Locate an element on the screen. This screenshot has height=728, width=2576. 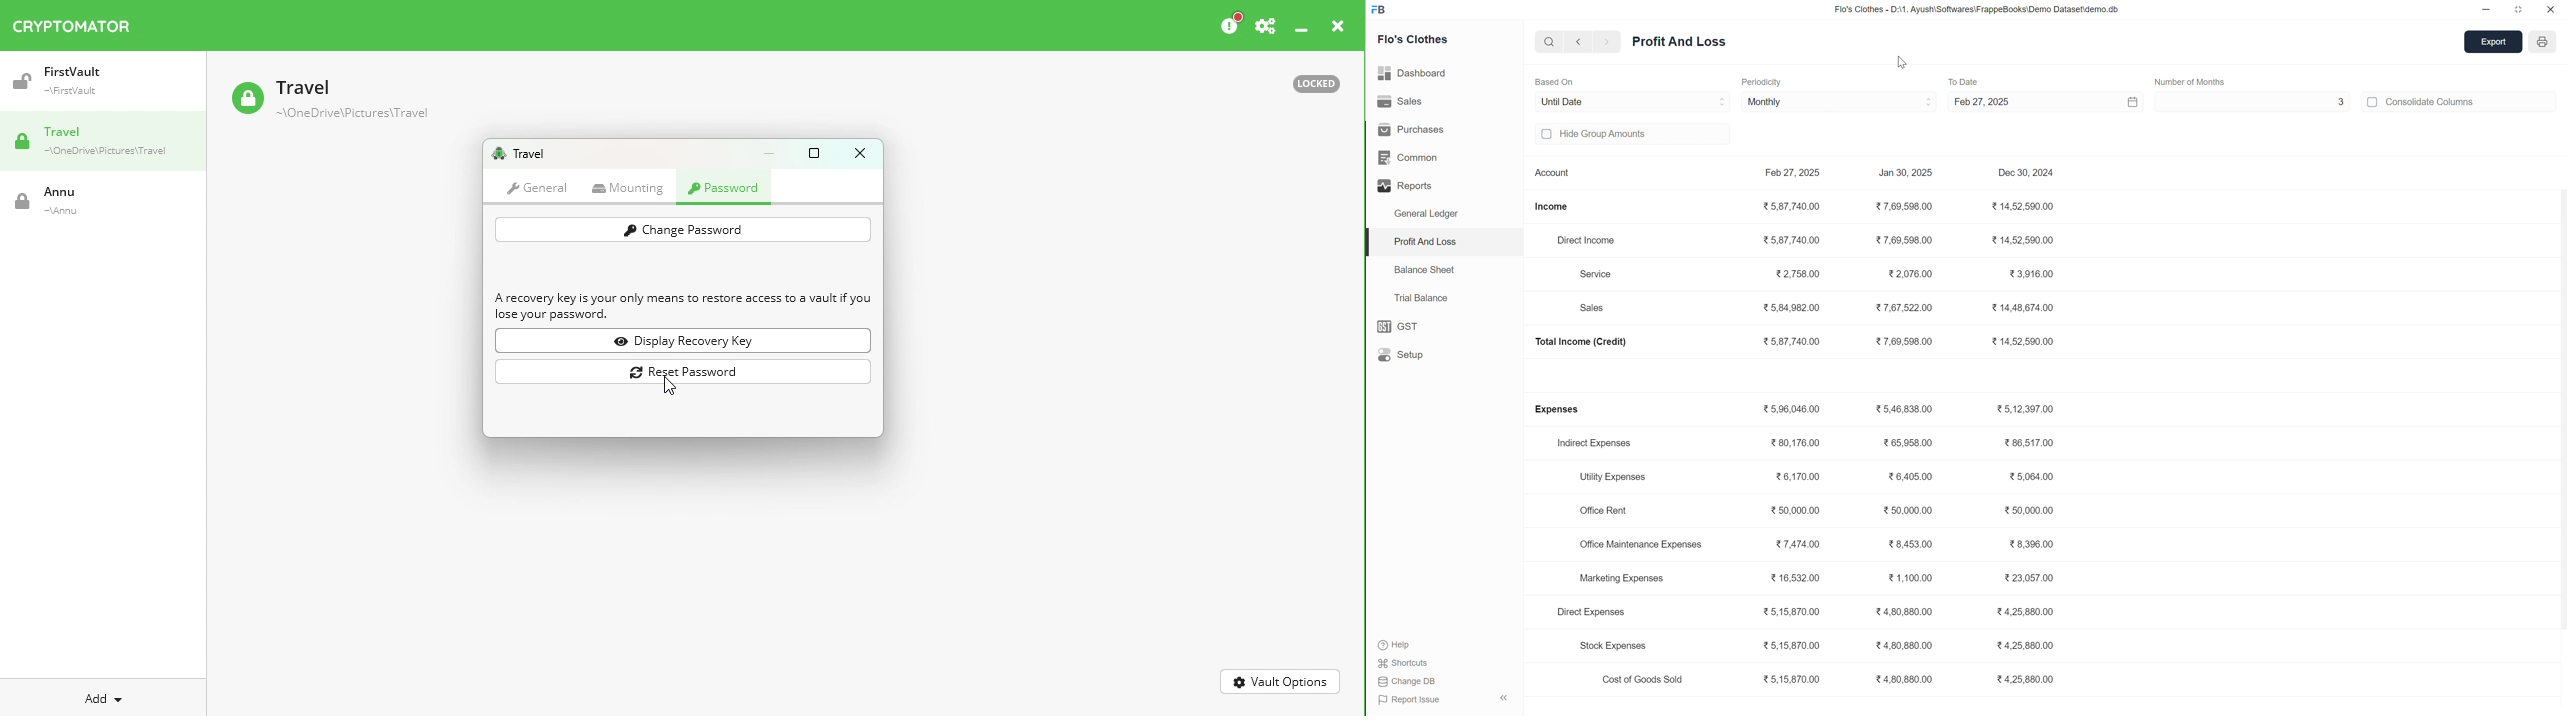
₹4,80,880.00 is located at coordinates (1904, 681).